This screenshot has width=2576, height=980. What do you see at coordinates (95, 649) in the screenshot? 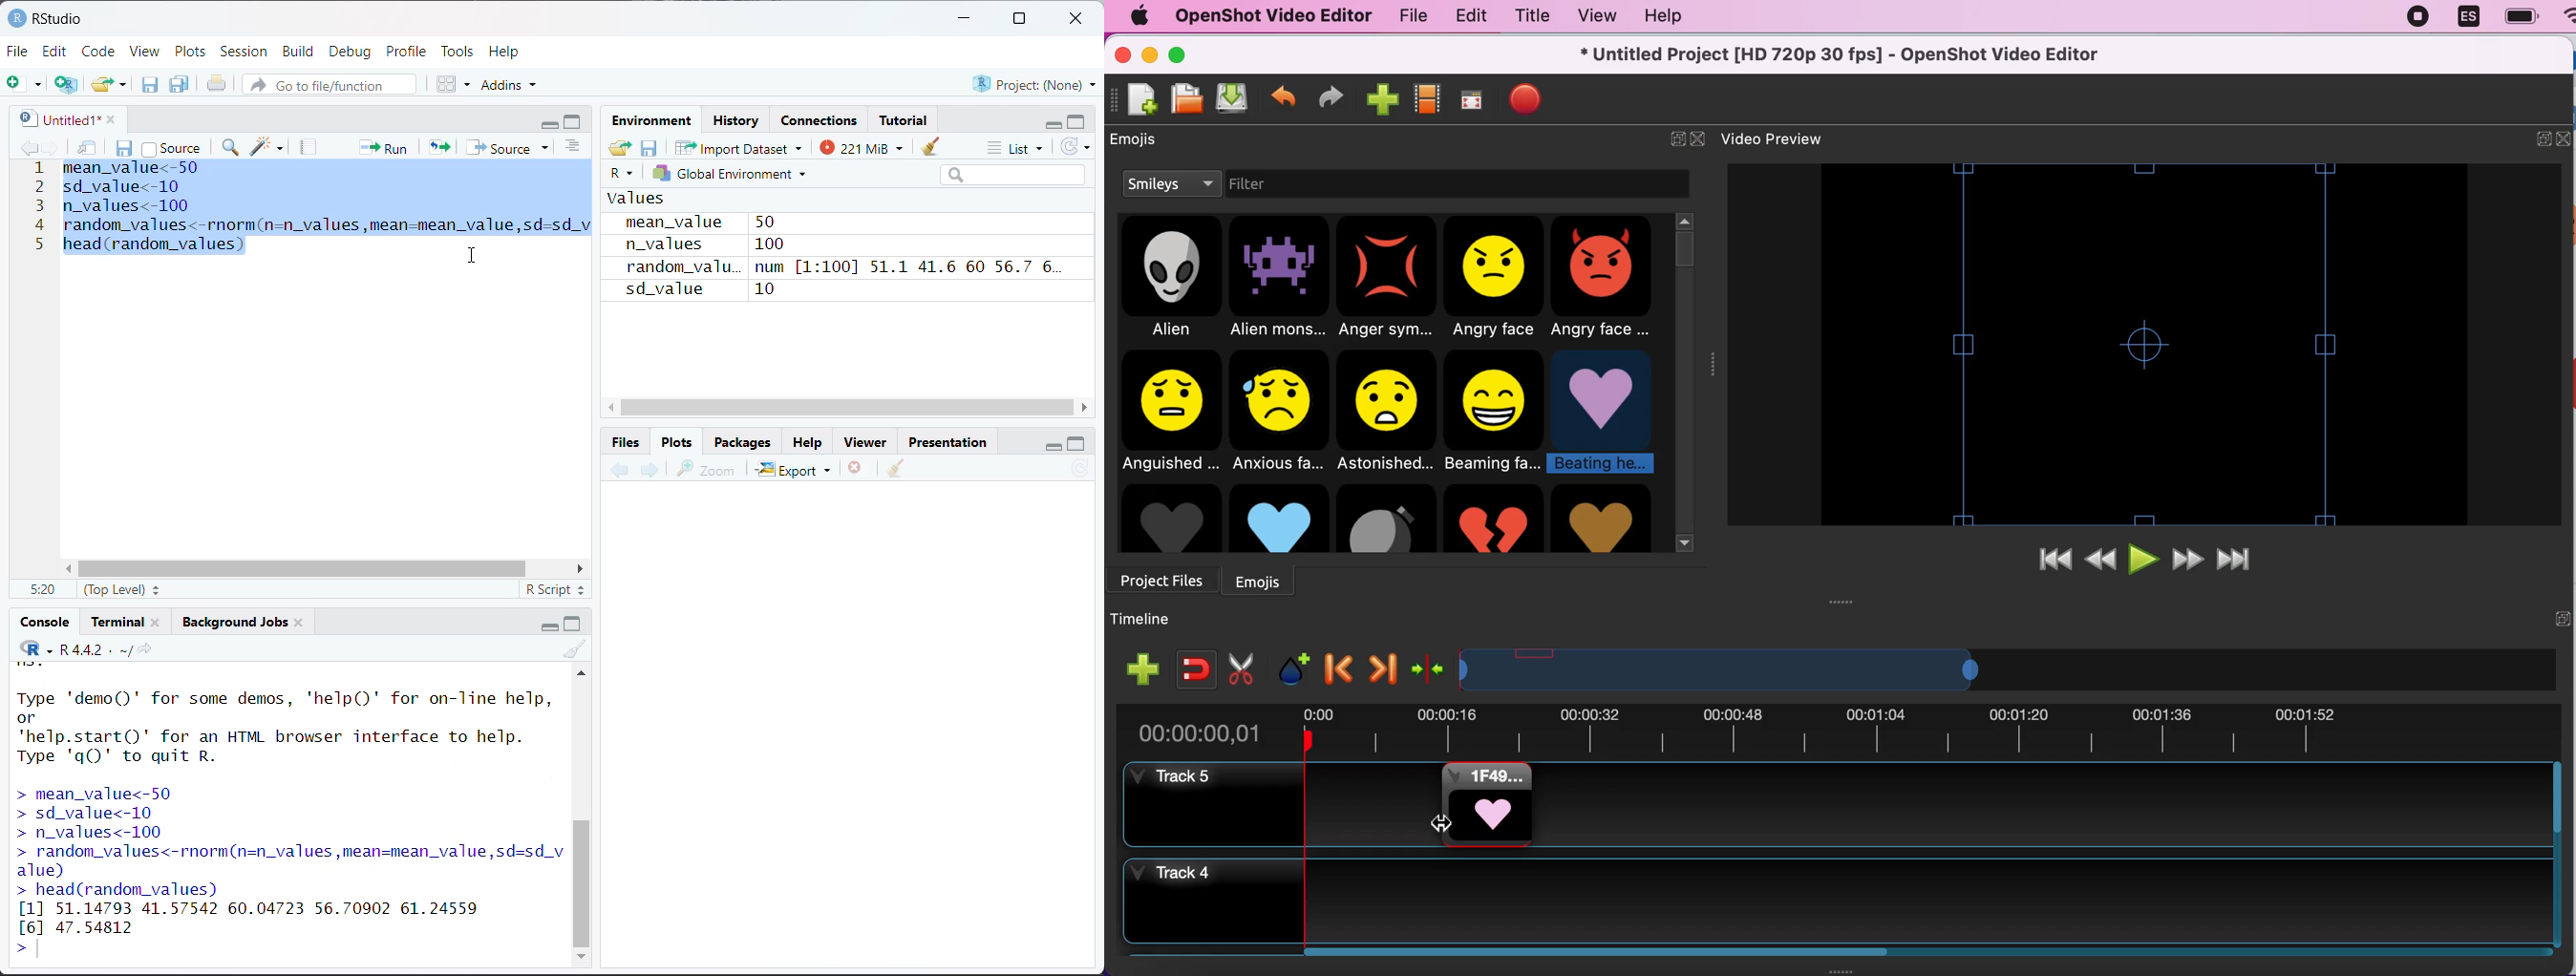
I see `R 4.4.2 . ~/` at bounding box center [95, 649].